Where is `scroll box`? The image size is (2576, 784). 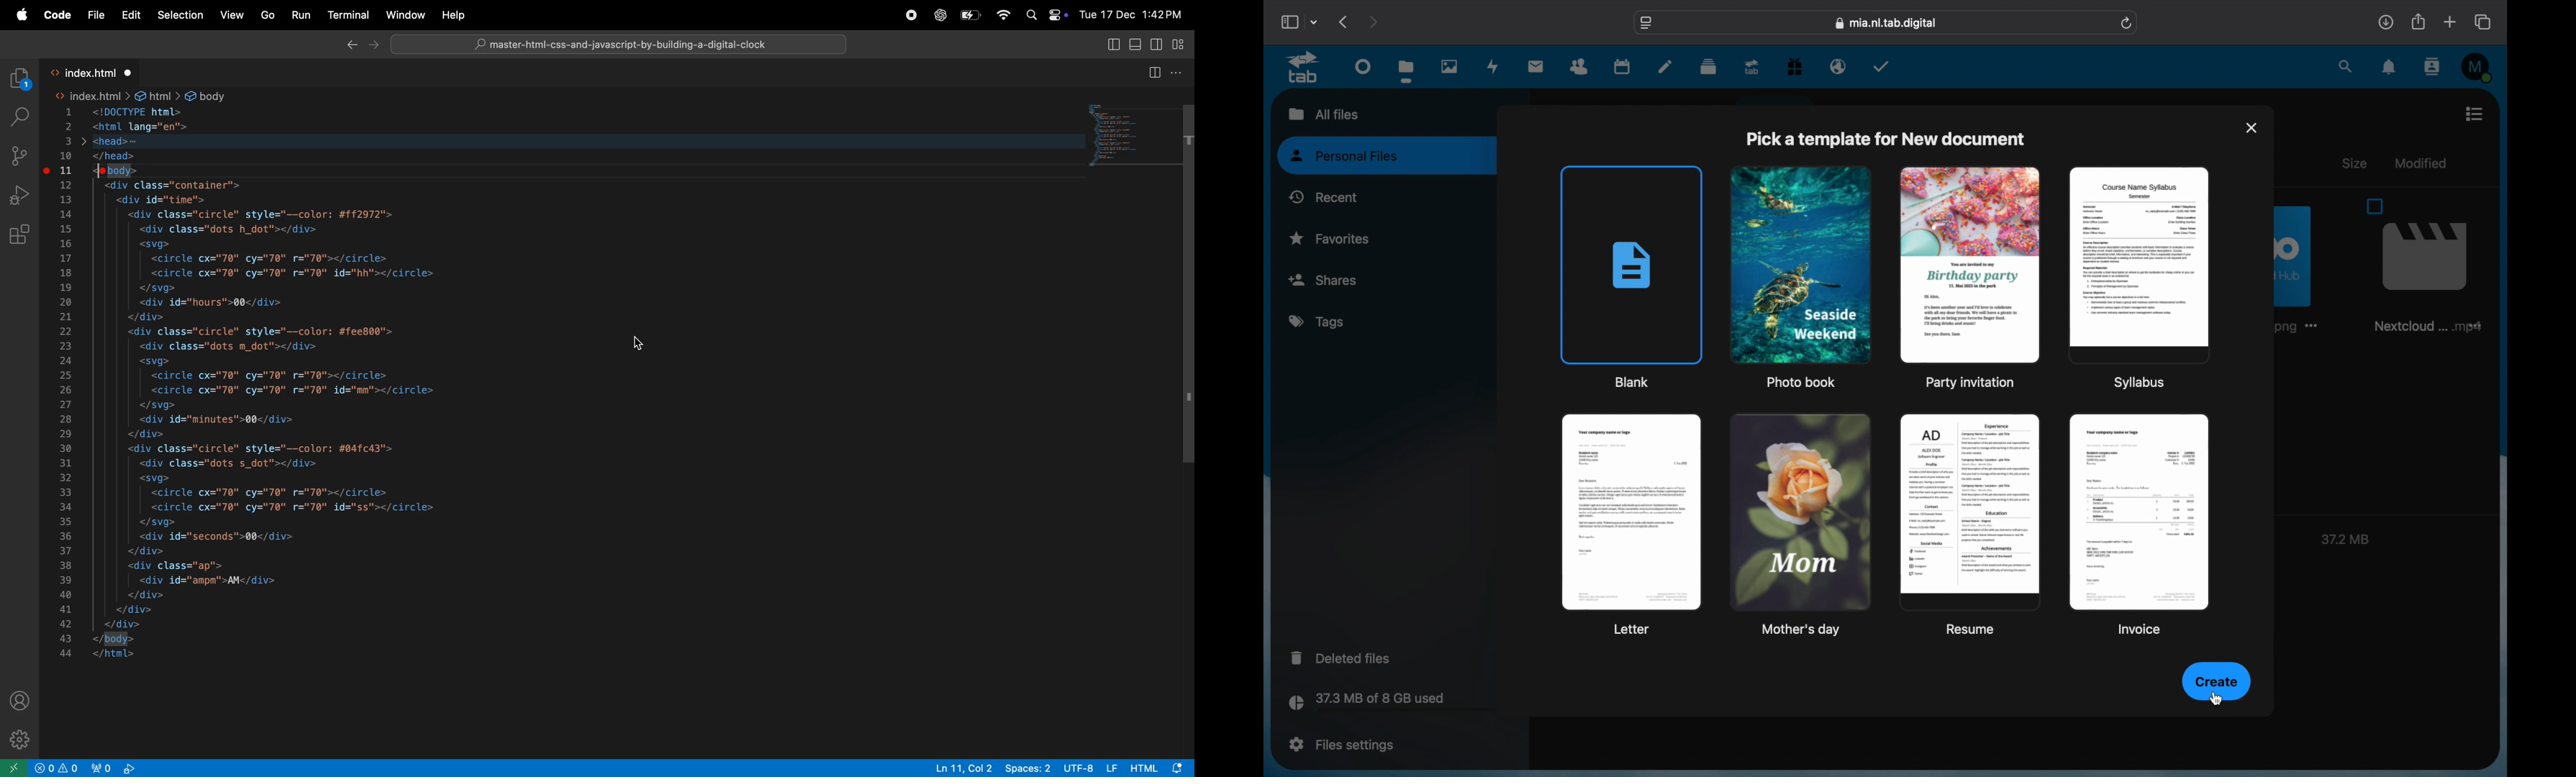
scroll box is located at coordinates (2497, 424).